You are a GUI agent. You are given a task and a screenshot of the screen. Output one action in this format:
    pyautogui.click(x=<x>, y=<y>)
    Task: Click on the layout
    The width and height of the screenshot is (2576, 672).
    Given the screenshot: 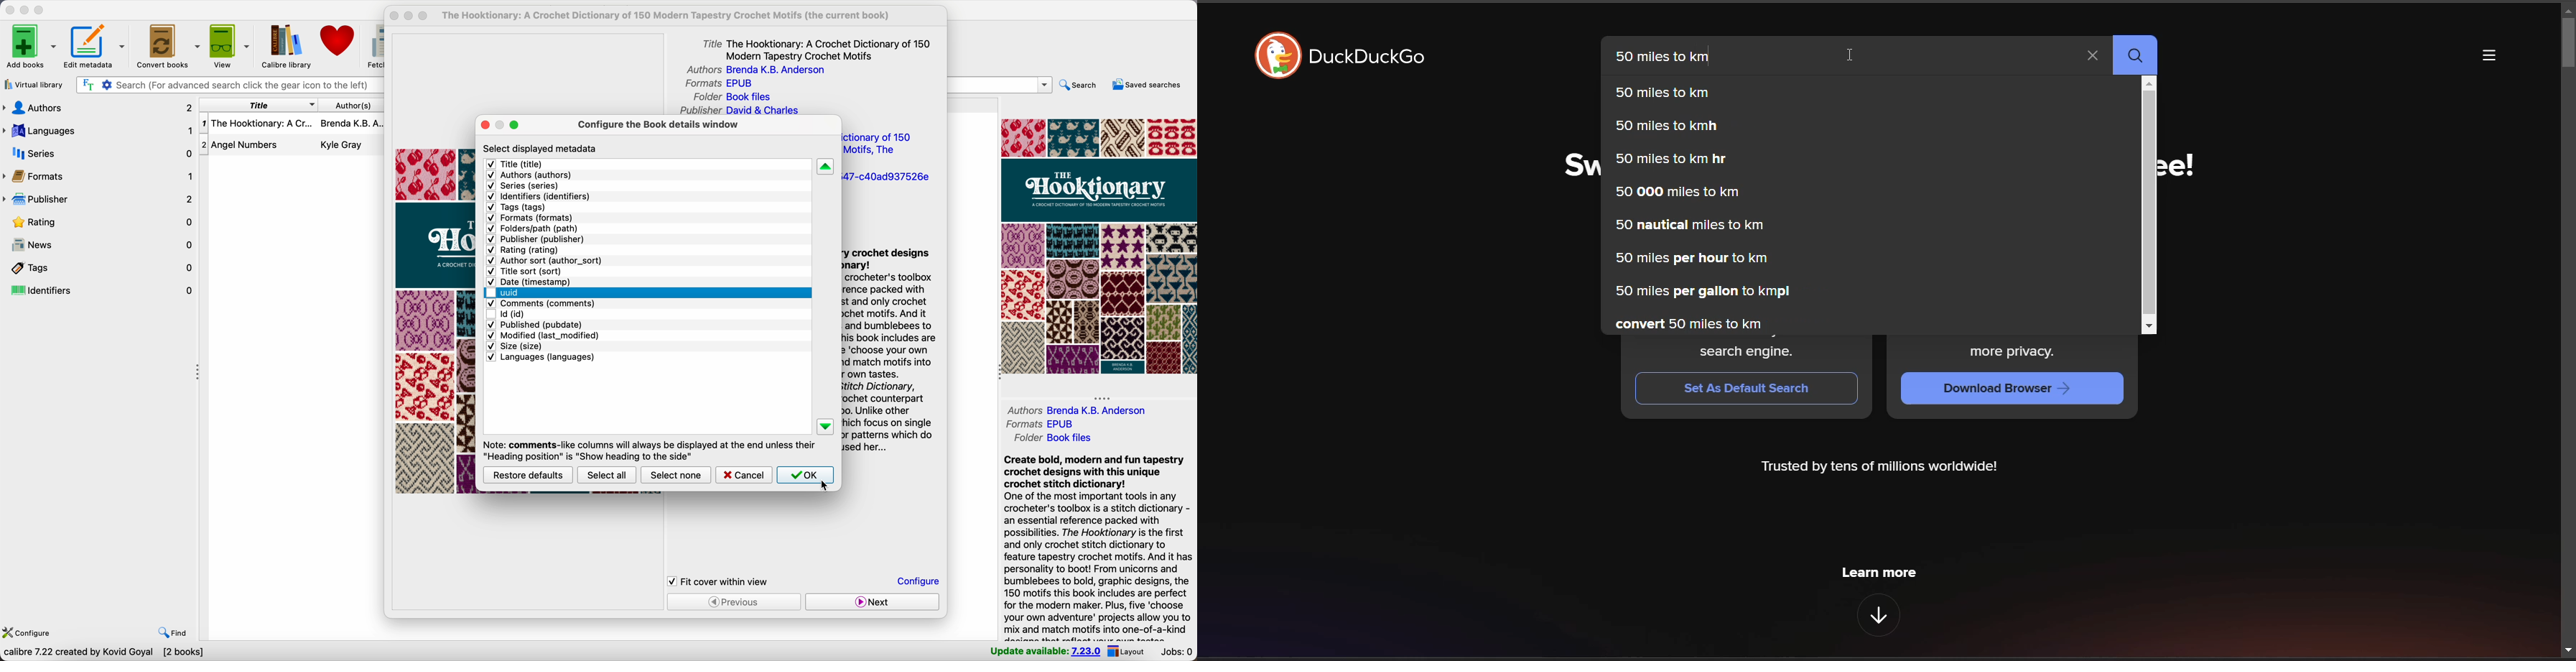 What is the action you would take?
    pyautogui.click(x=1126, y=651)
    